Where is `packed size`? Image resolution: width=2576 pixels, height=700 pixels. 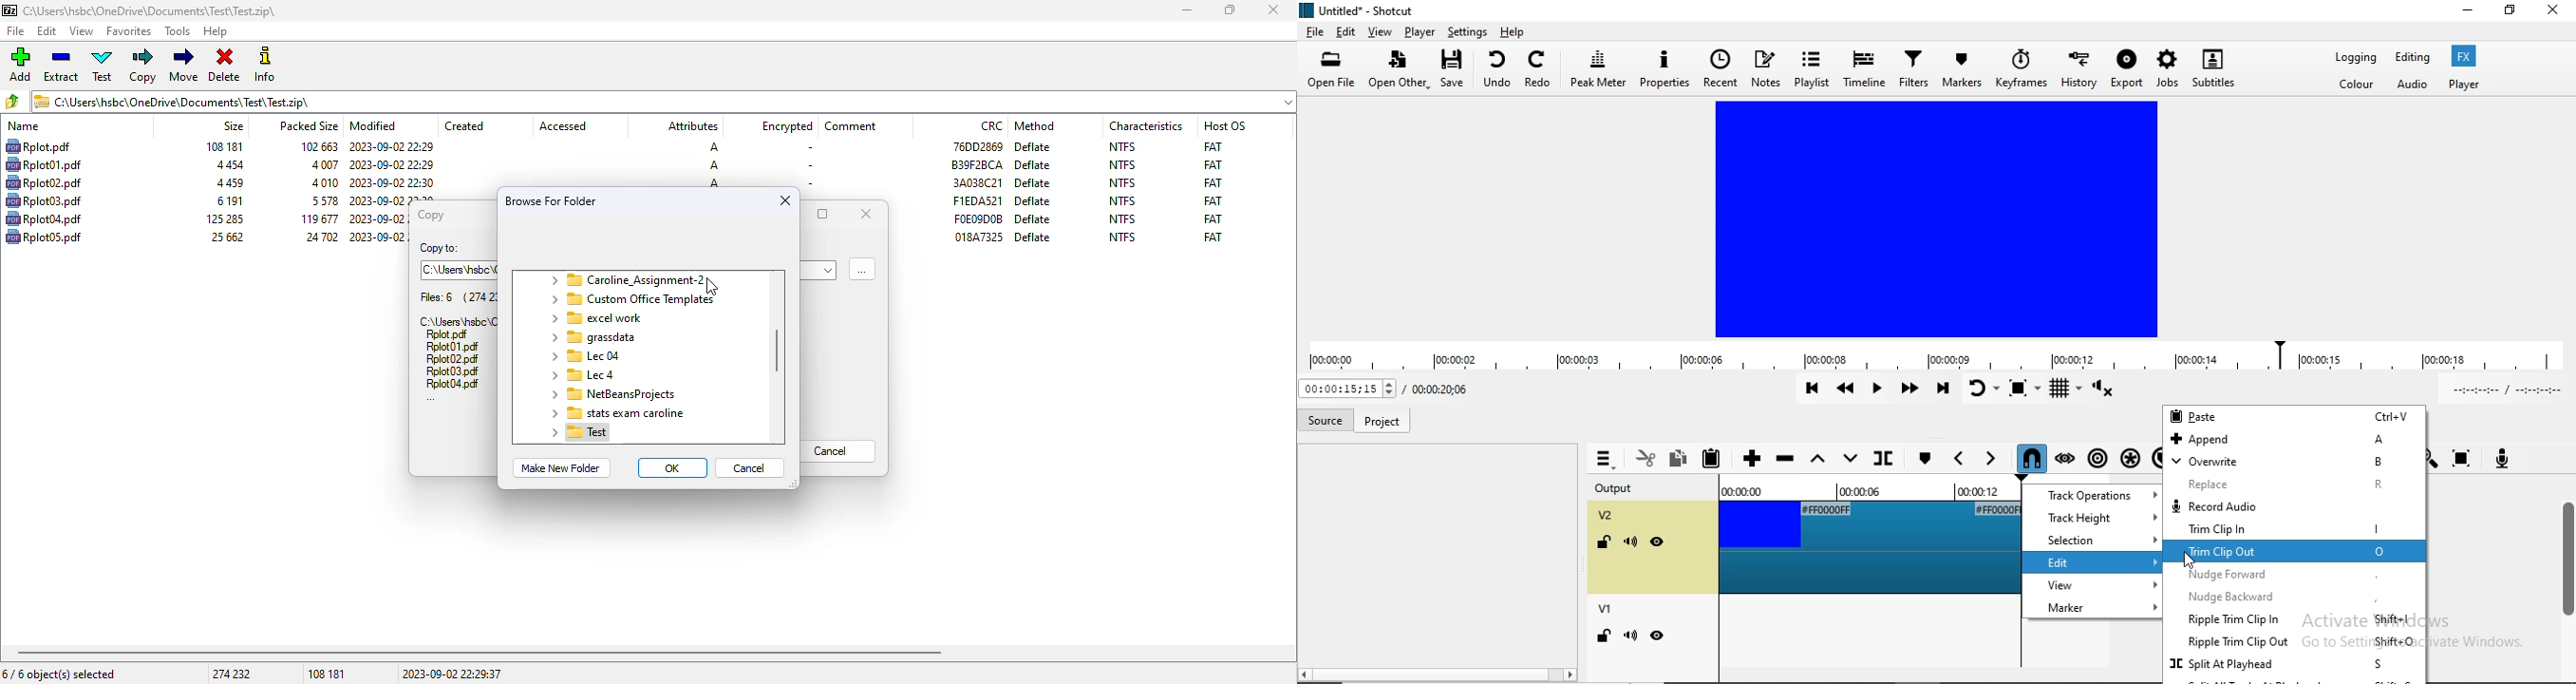 packed size is located at coordinates (308, 124).